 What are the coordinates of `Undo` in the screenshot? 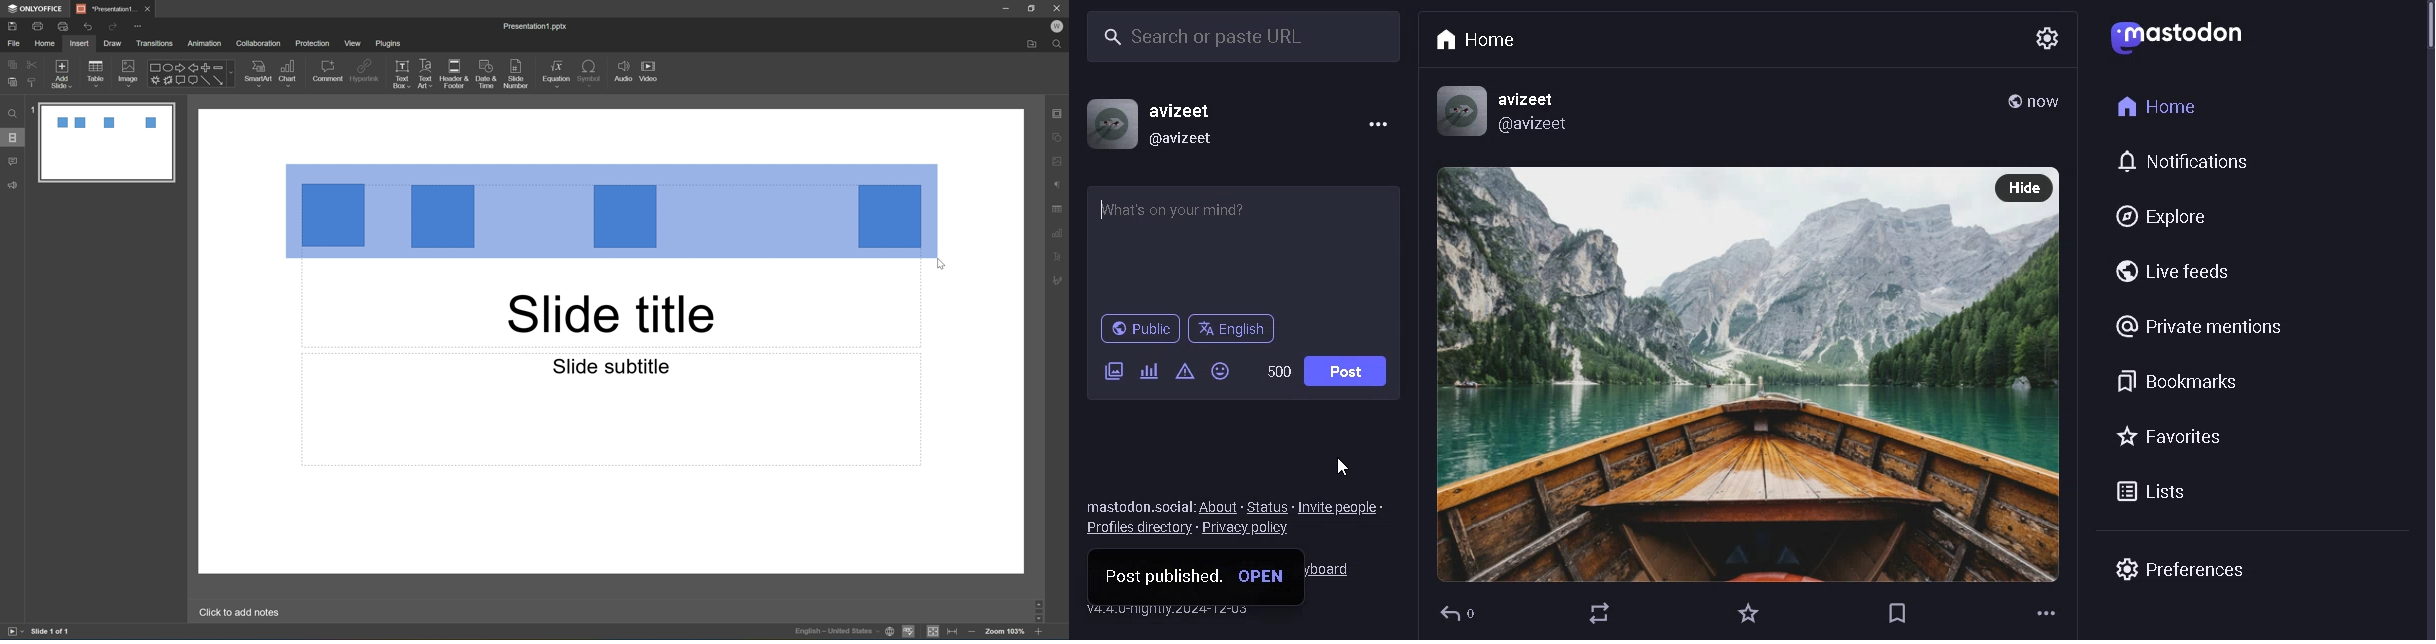 It's located at (88, 25).